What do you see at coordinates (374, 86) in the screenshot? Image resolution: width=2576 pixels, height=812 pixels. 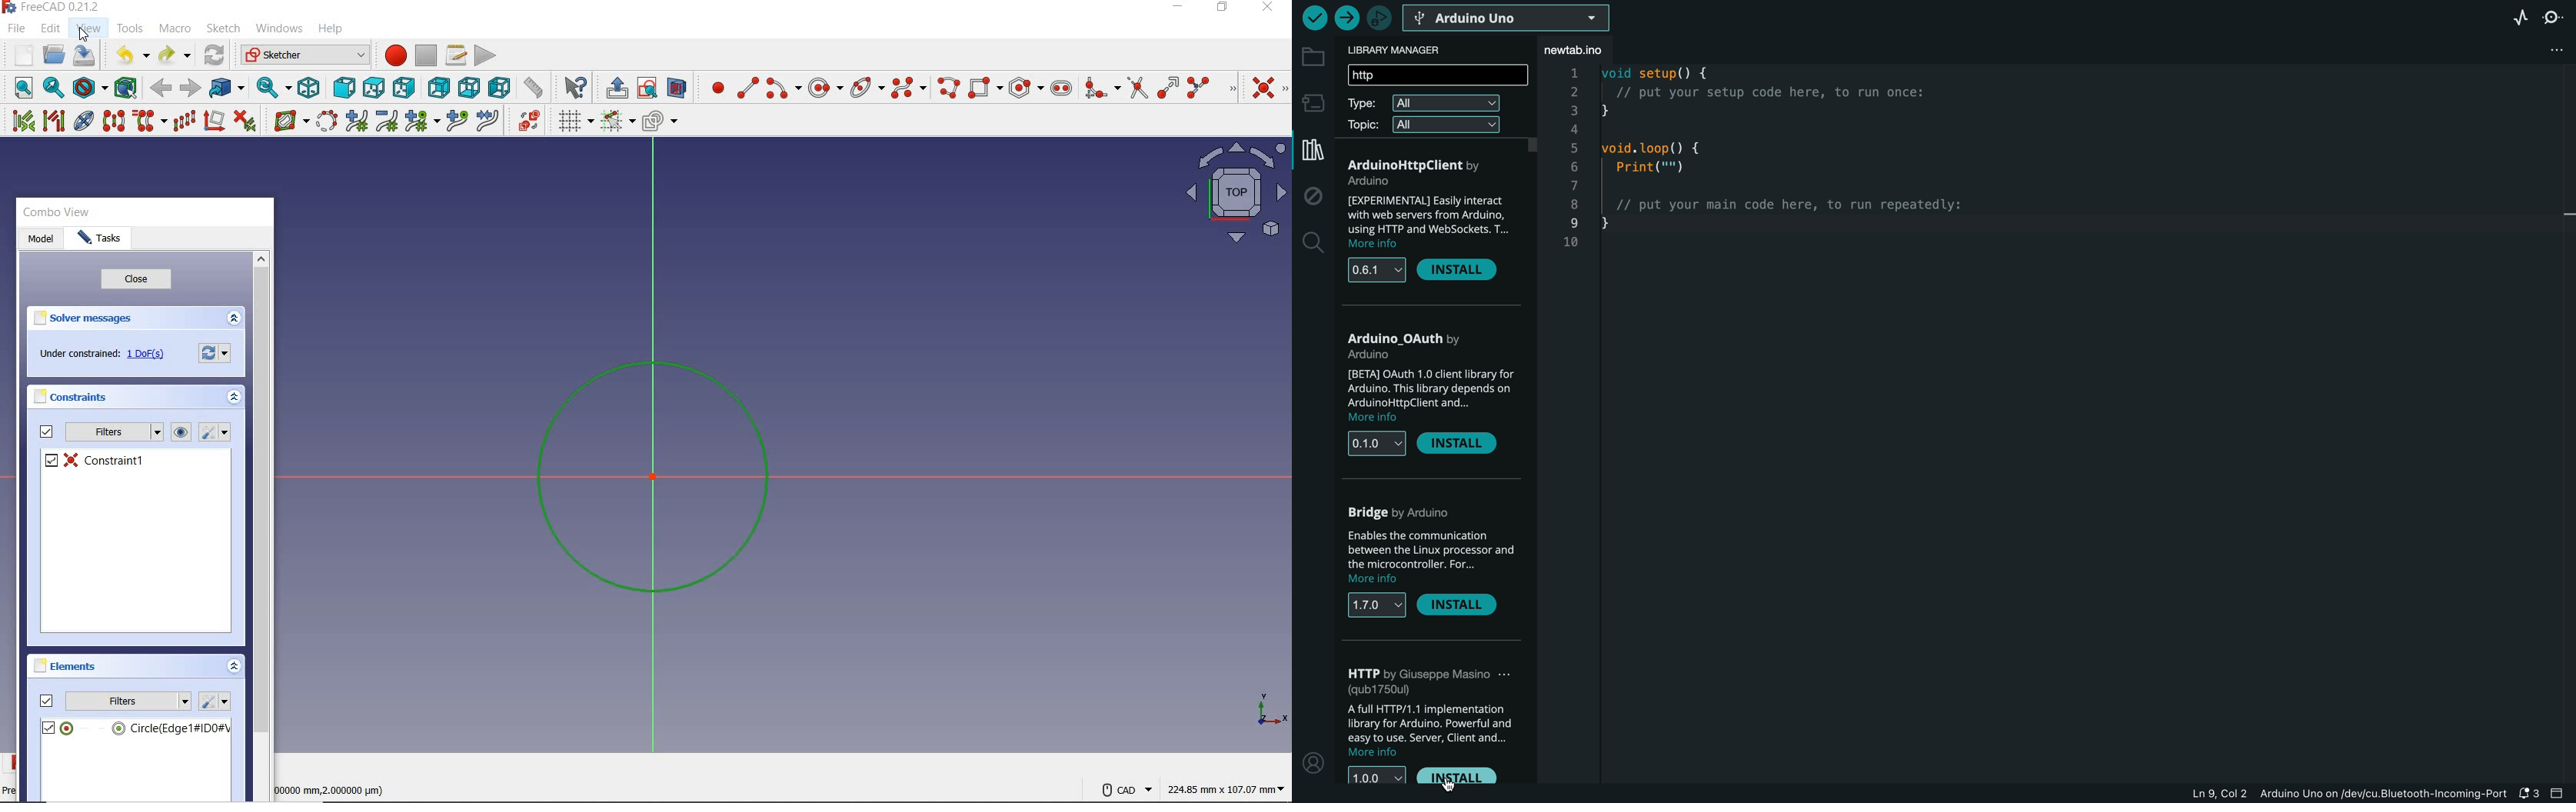 I see `top` at bounding box center [374, 86].